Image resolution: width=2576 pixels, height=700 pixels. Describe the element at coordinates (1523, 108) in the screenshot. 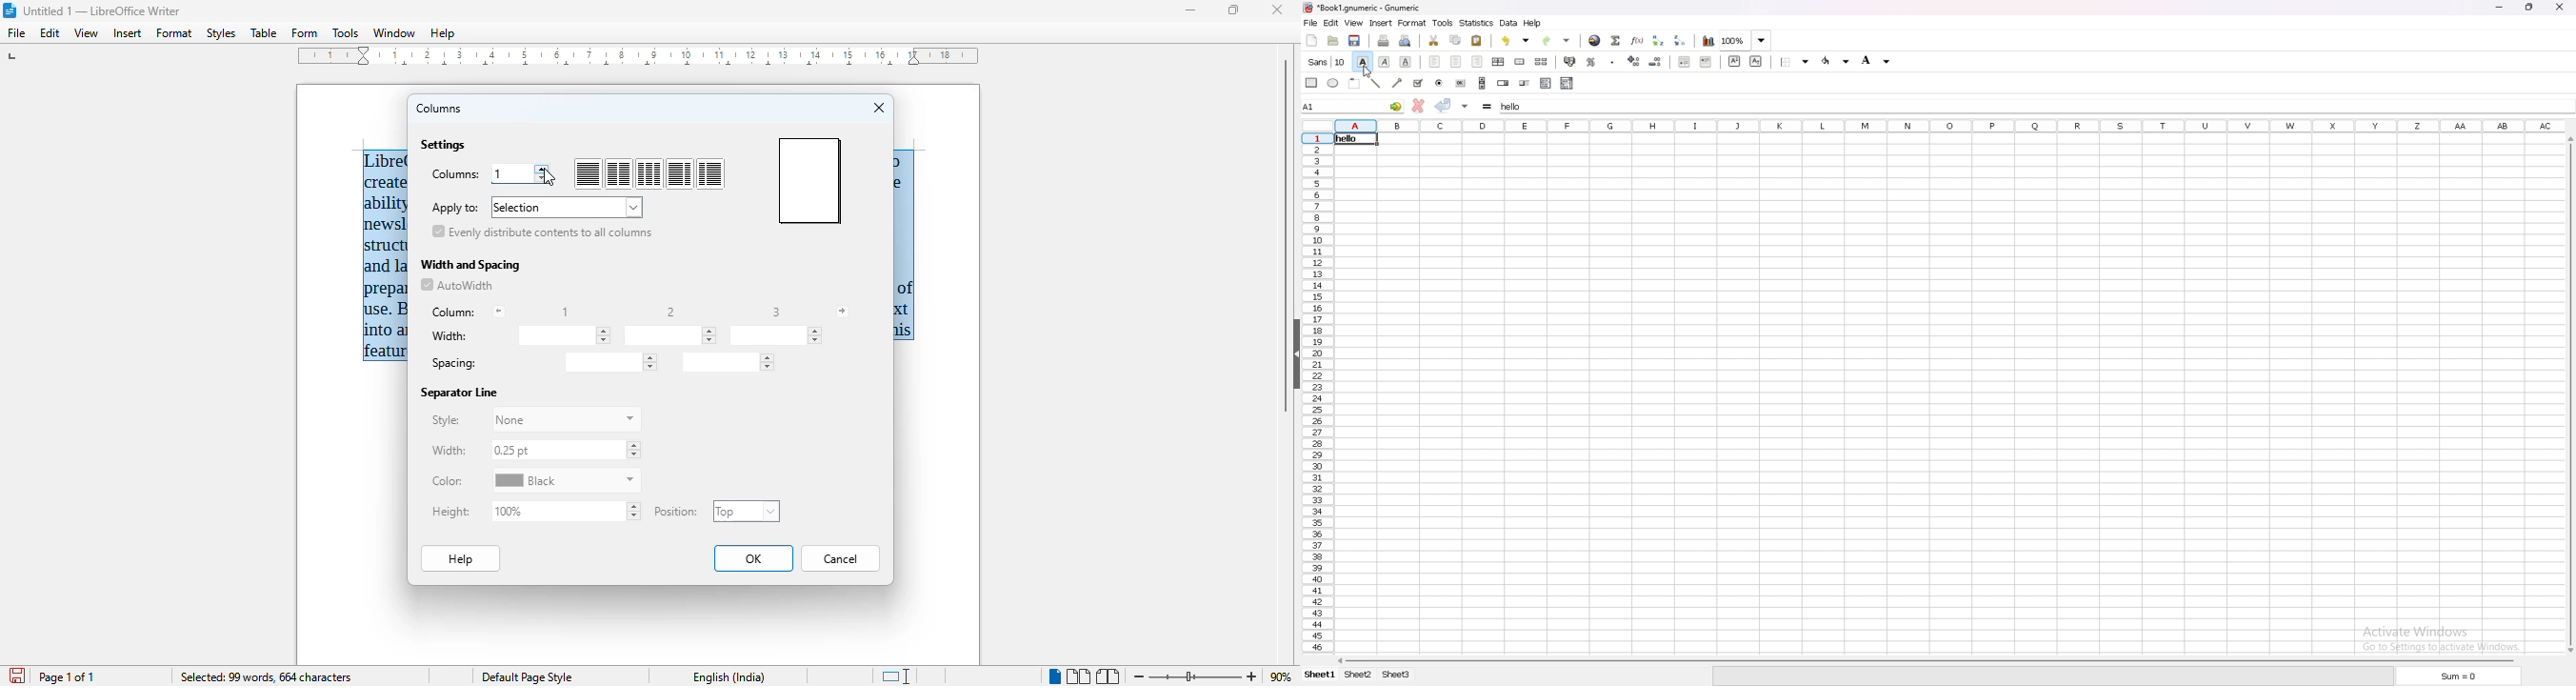

I see `hello` at that location.